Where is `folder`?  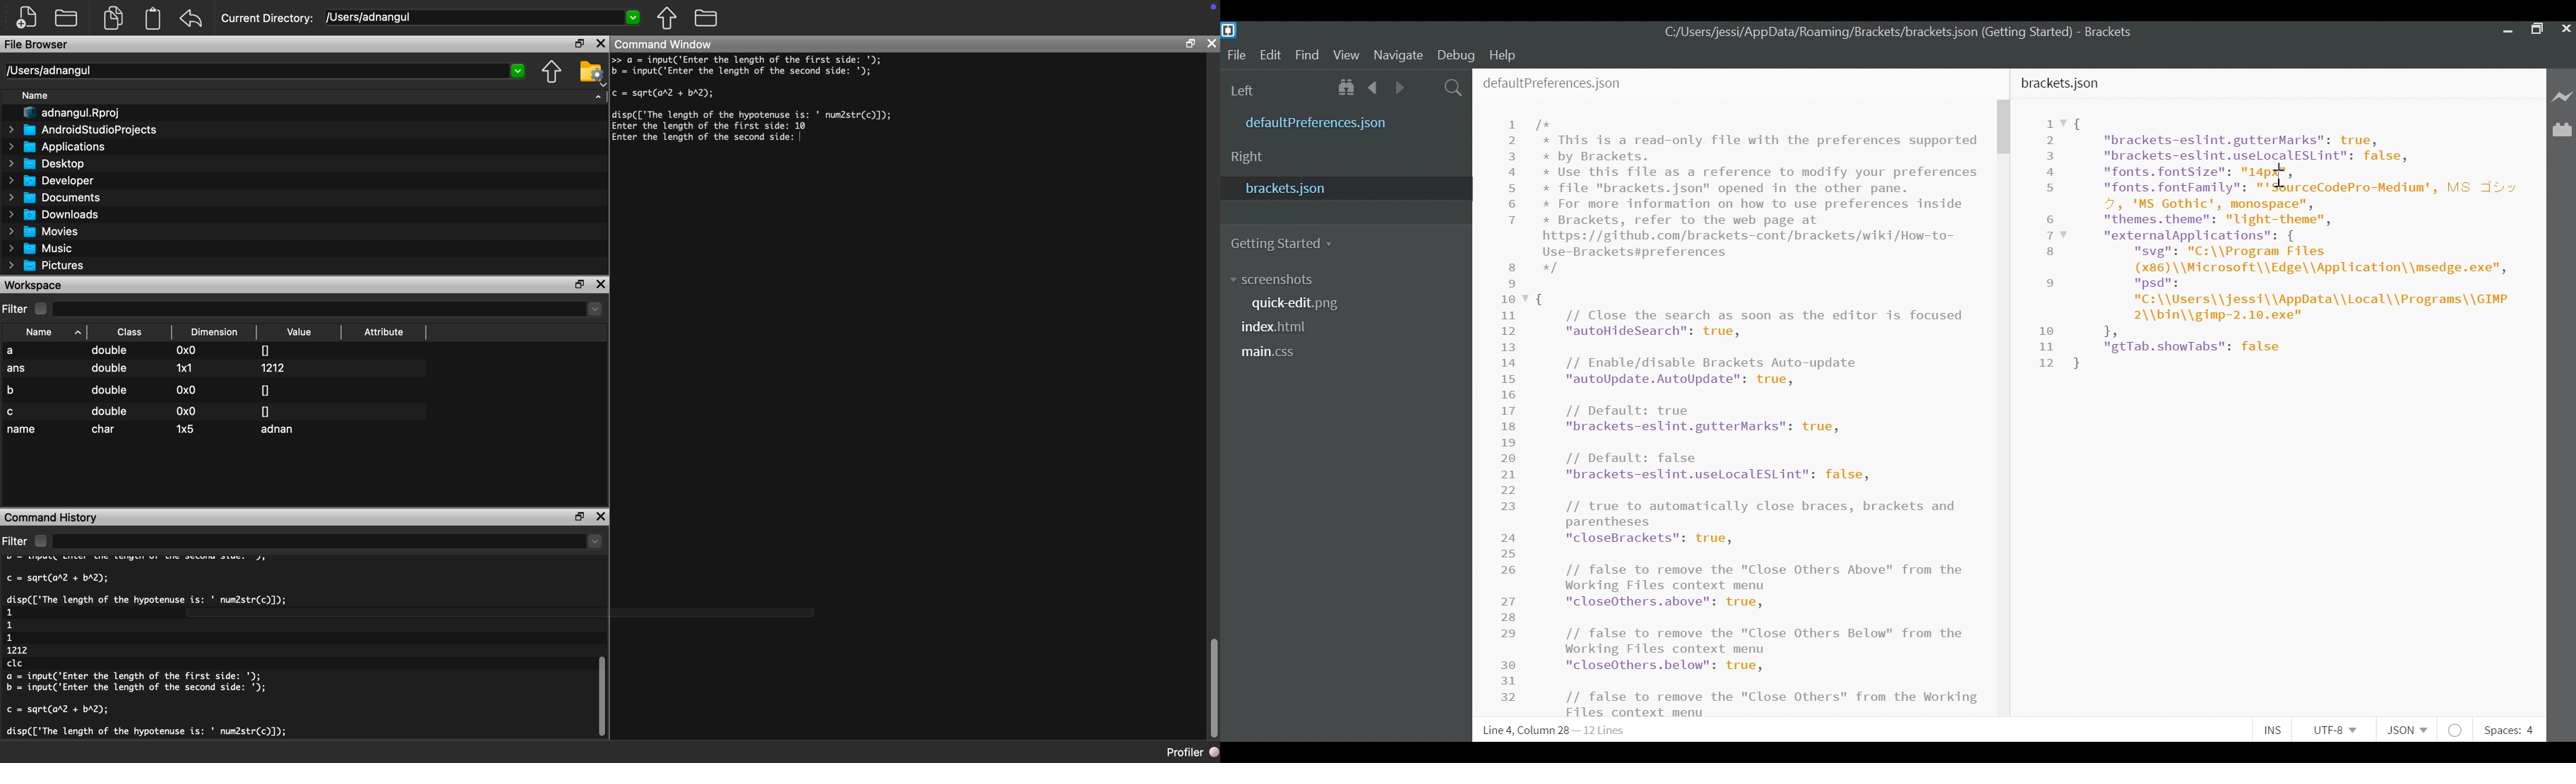 folder is located at coordinates (706, 17).